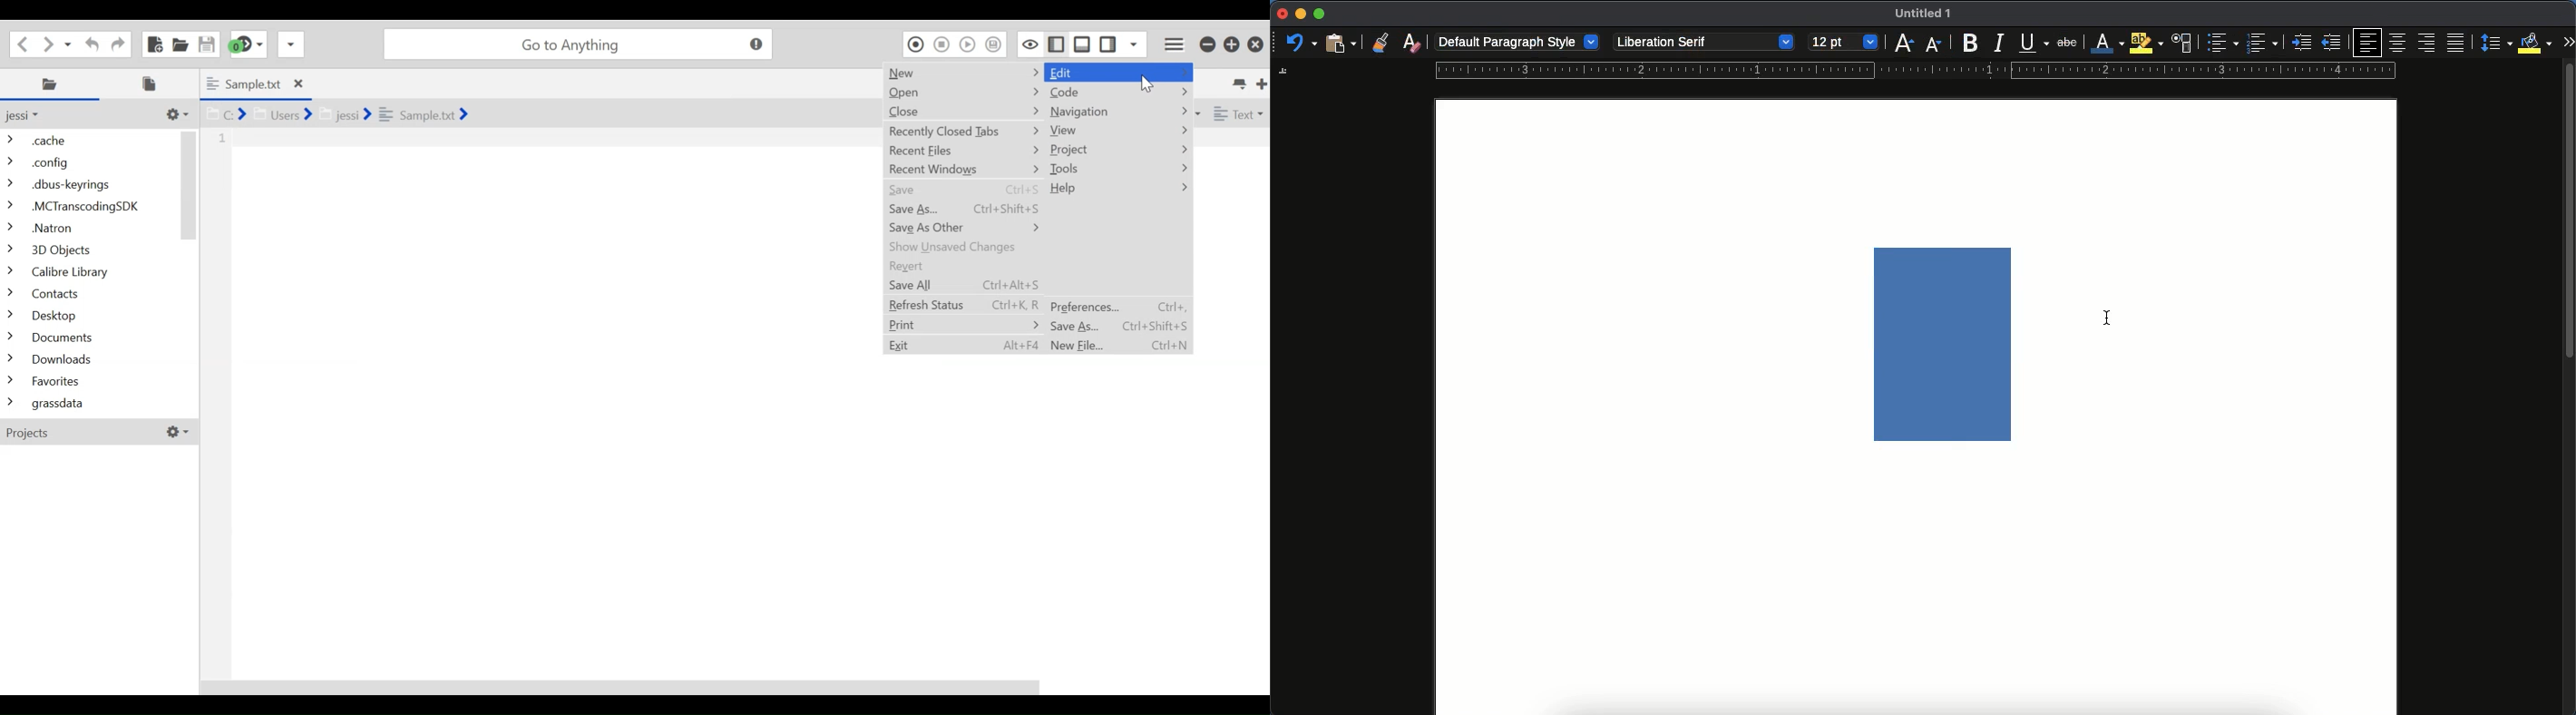 The image size is (2576, 728). I want to click on default paragraph style, so click(1519, 43).